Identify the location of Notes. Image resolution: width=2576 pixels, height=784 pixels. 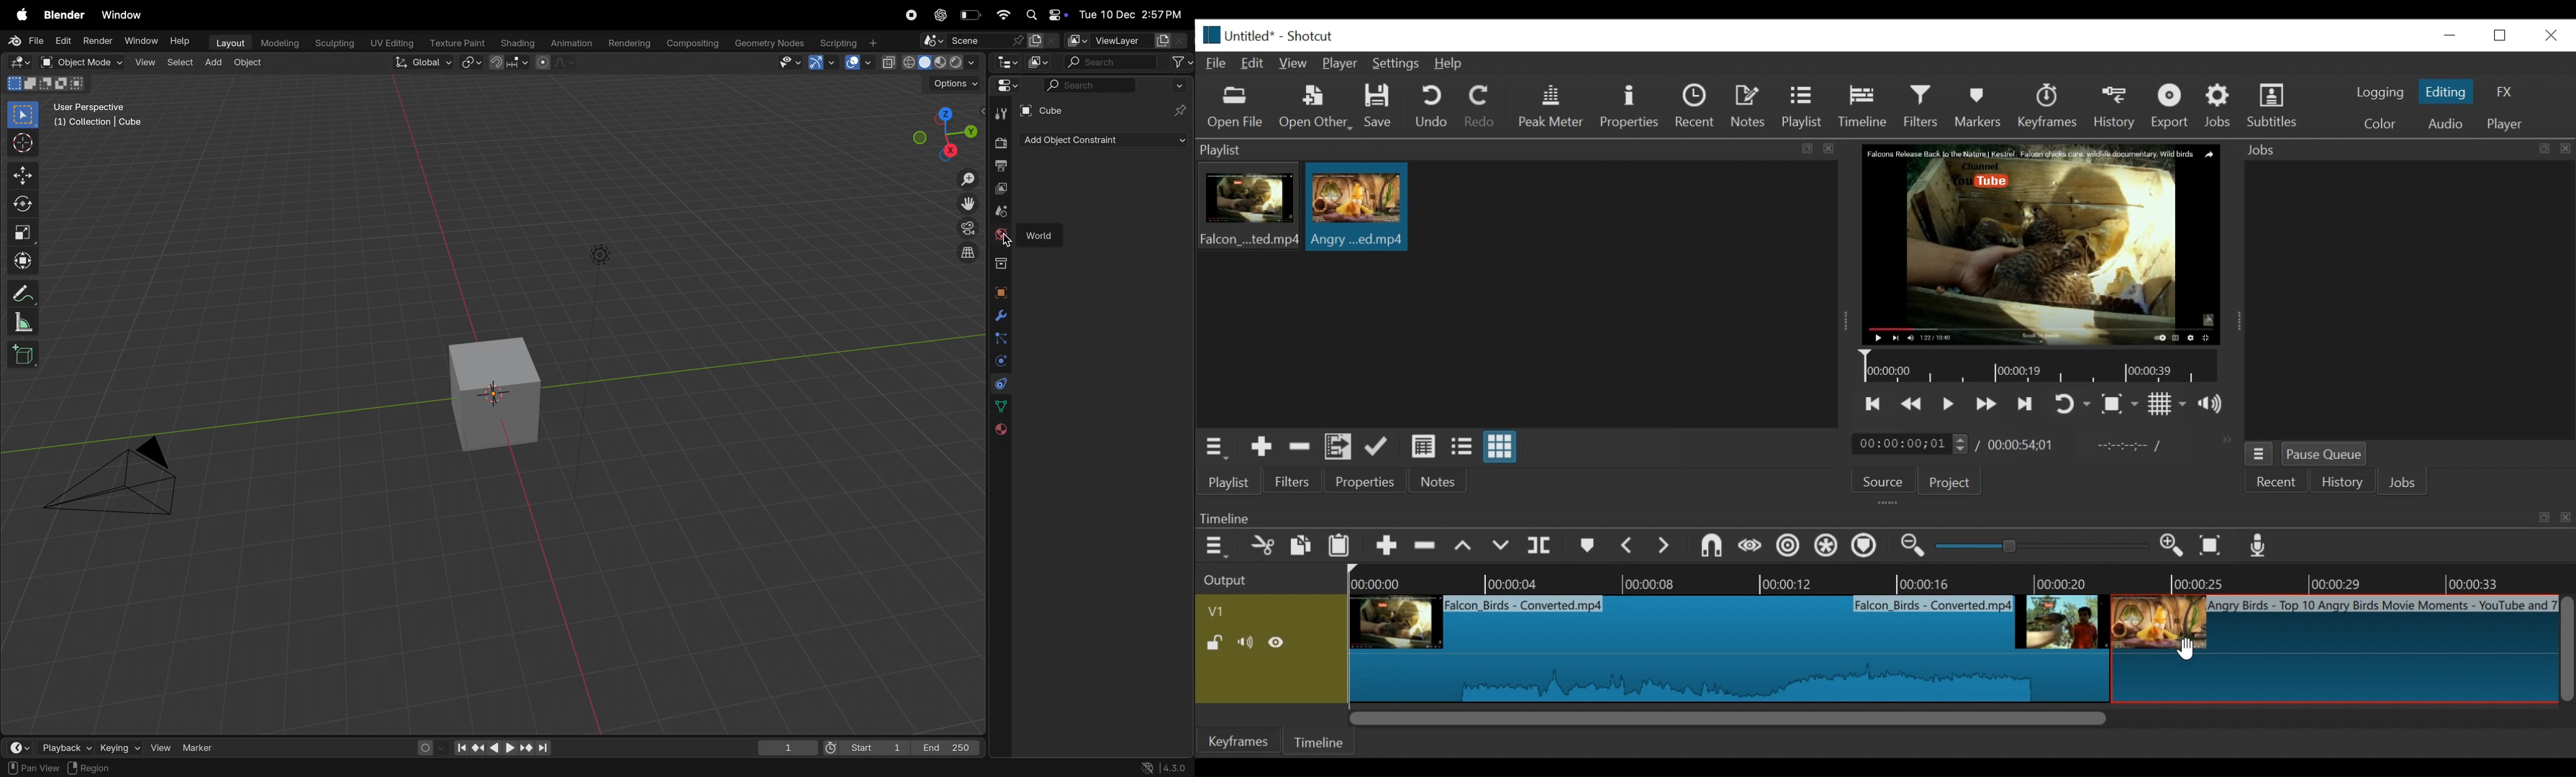
(1751, 106).